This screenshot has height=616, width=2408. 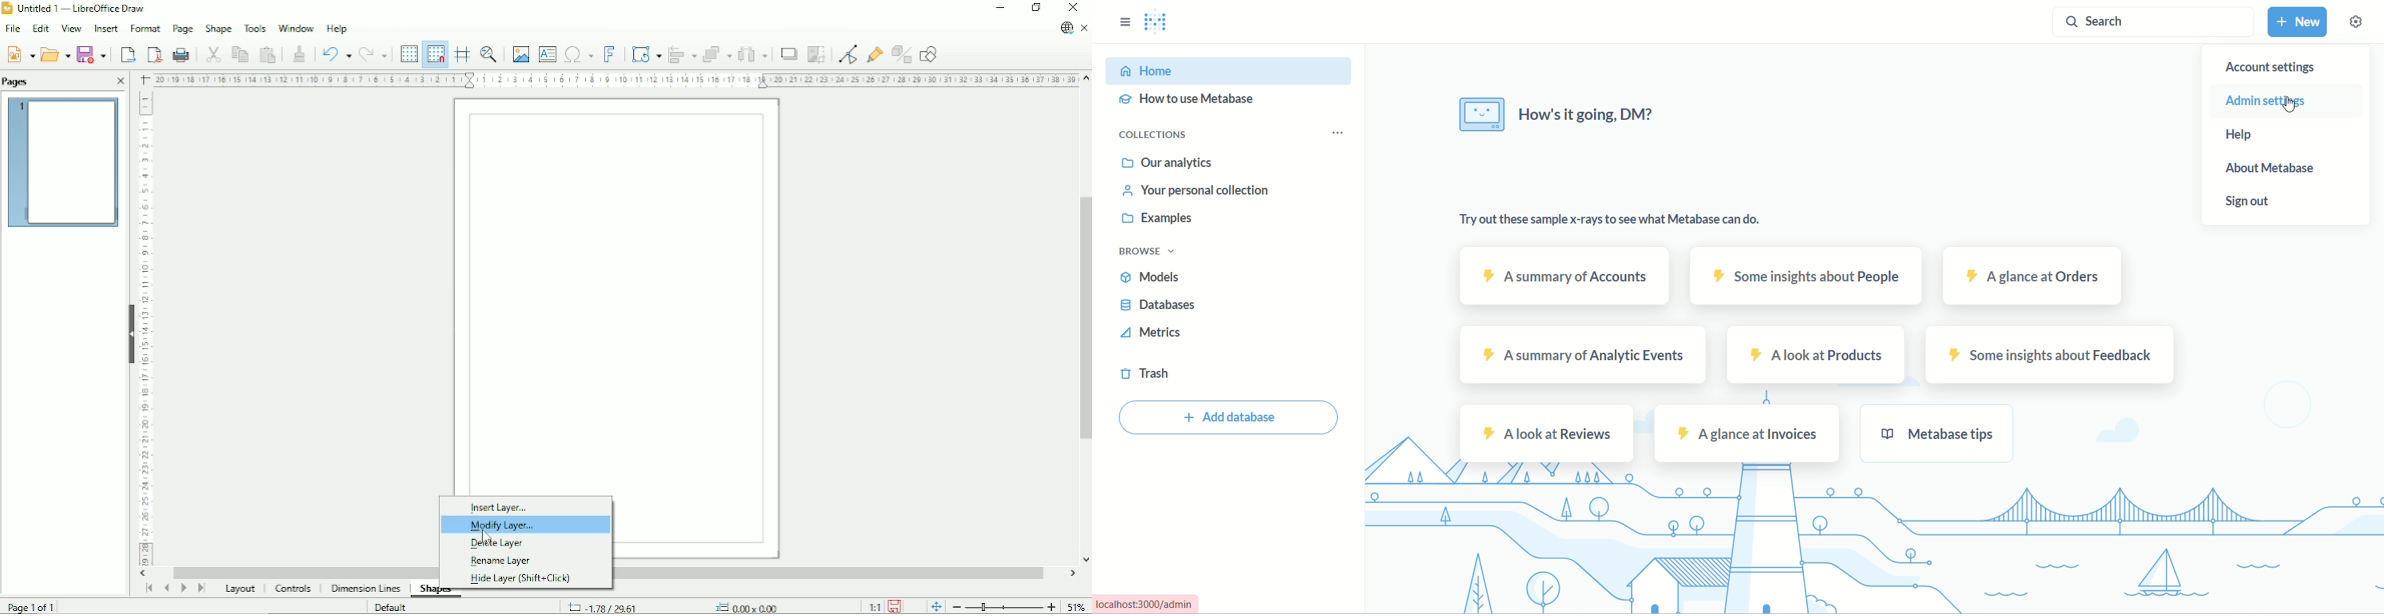 What do you see at coordinates (1036, 8) in the screenshot?
I see `Restore down` at bounding box center [1036, 8].